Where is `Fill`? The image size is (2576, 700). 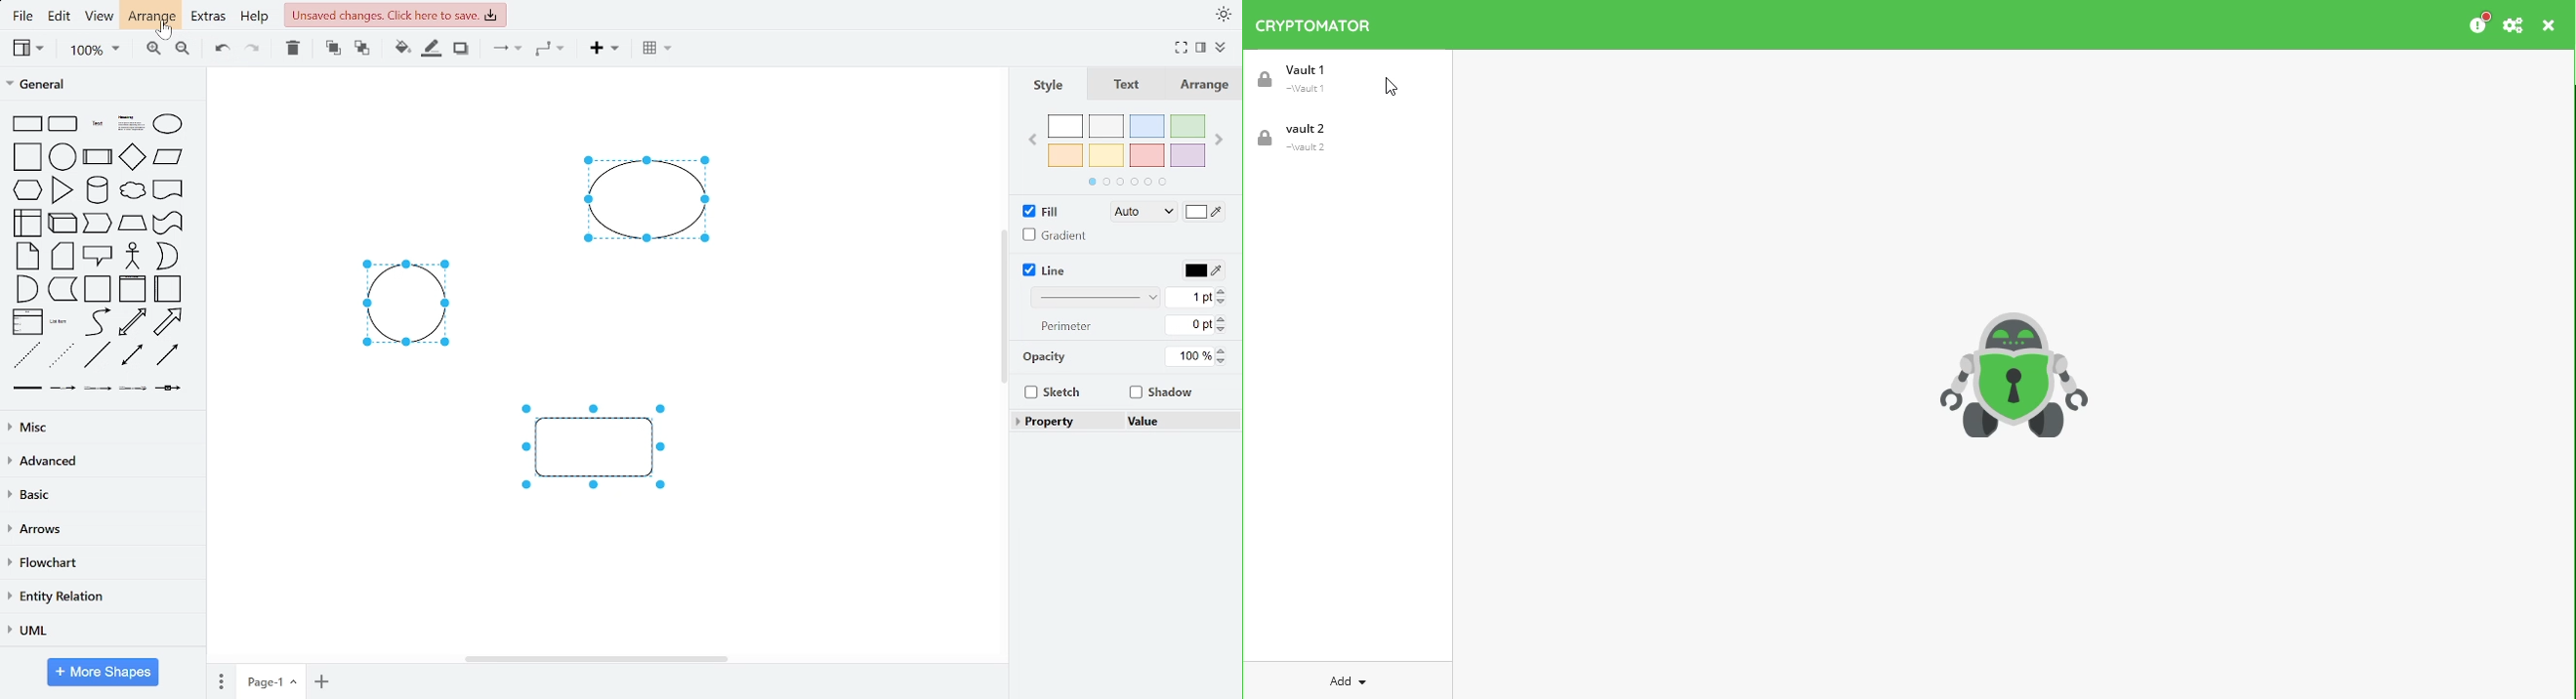
Fill is located at coordinates (1042, 210).